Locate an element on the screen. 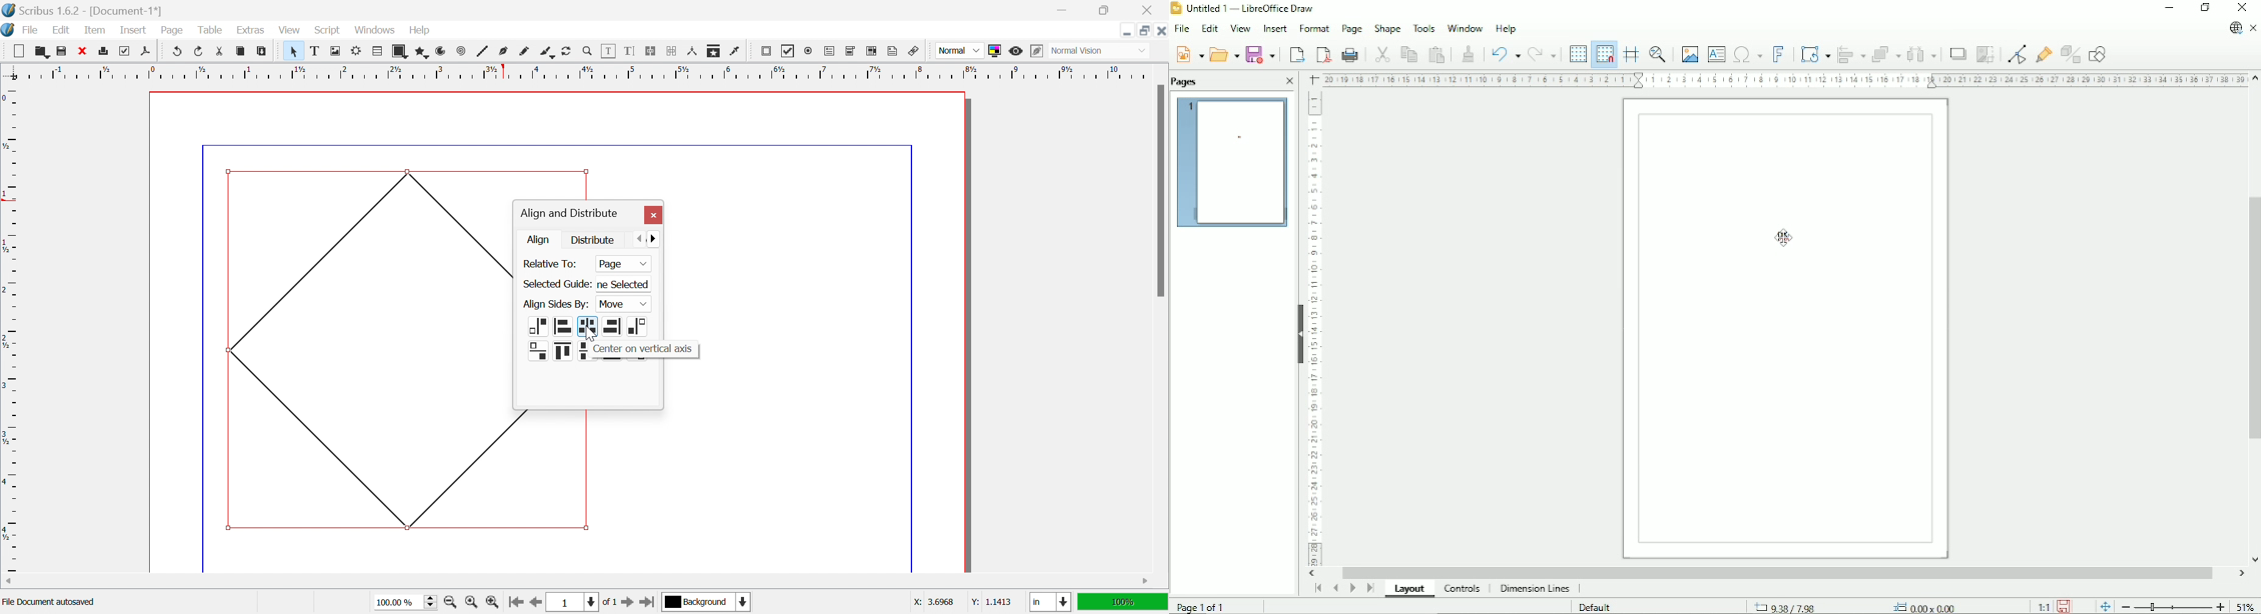 The image size is (2268, 616). Select the image preview quality is located at coordinates (959, 51).